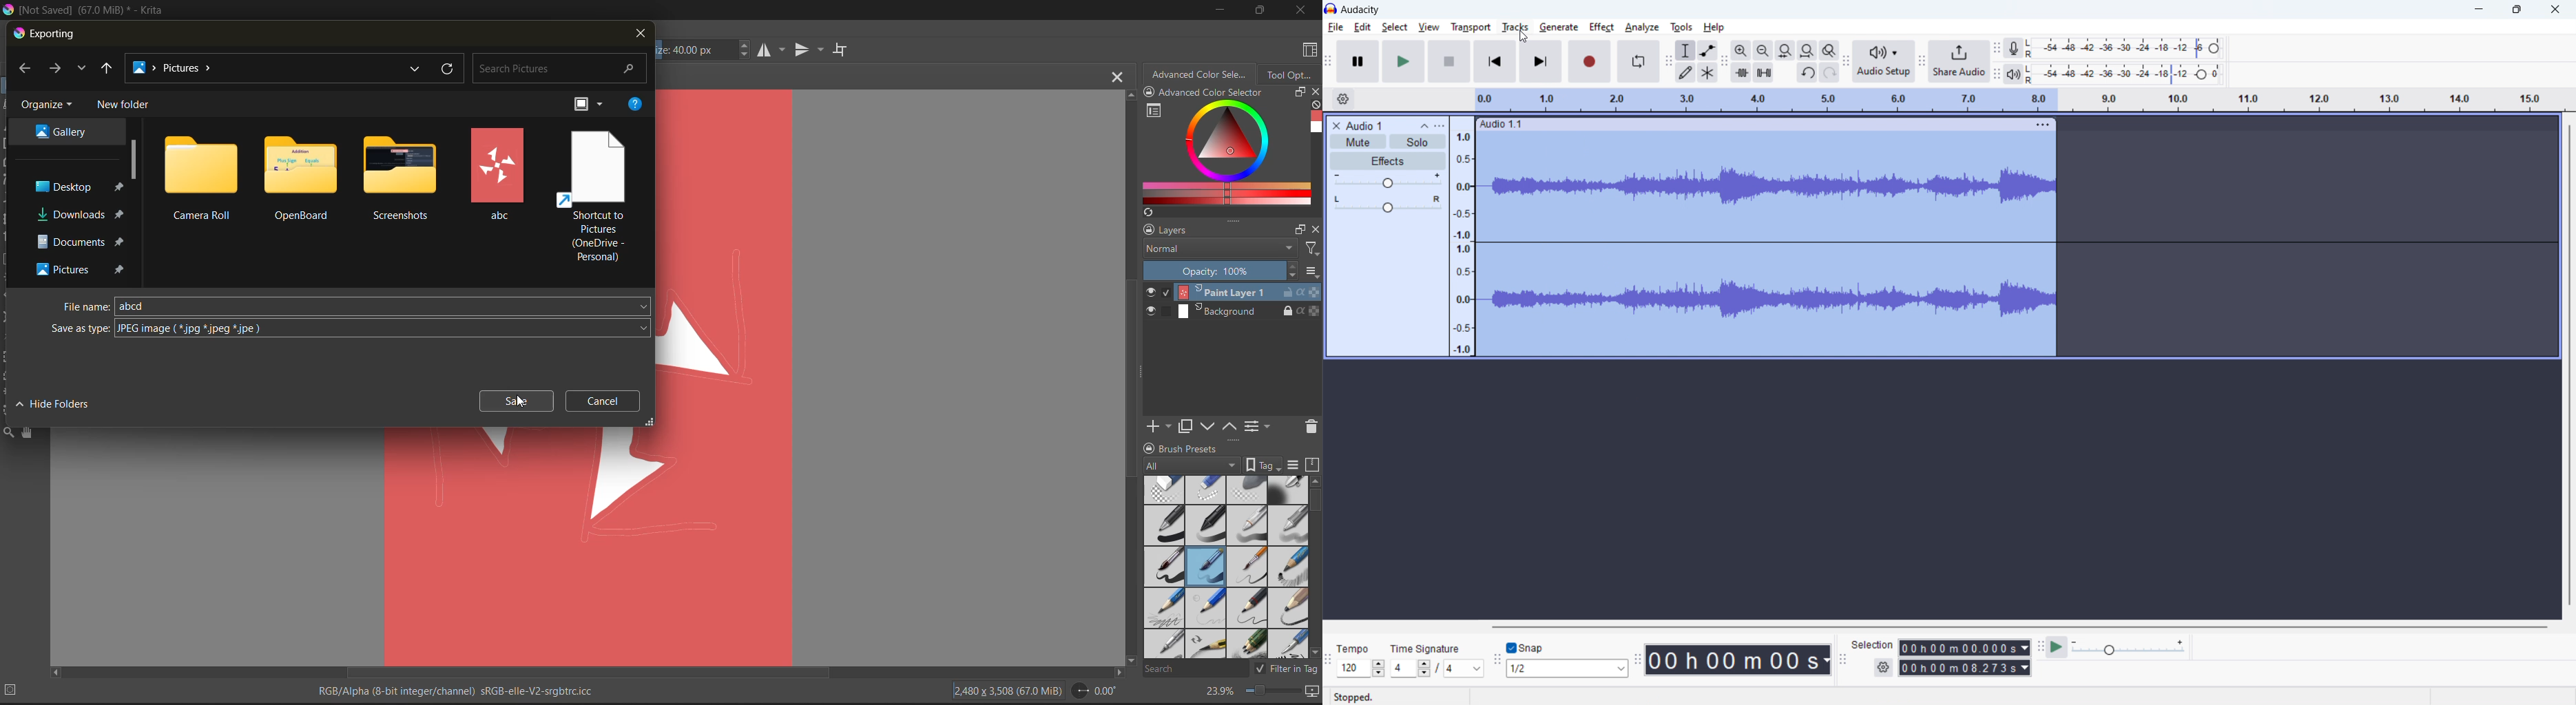 The width and height of the screenshot is (2576, 728). What do you see at coordinates (1996, 48) in the screenshot?
I see `recording meter toolbar` at bounding box center [1996, 48].